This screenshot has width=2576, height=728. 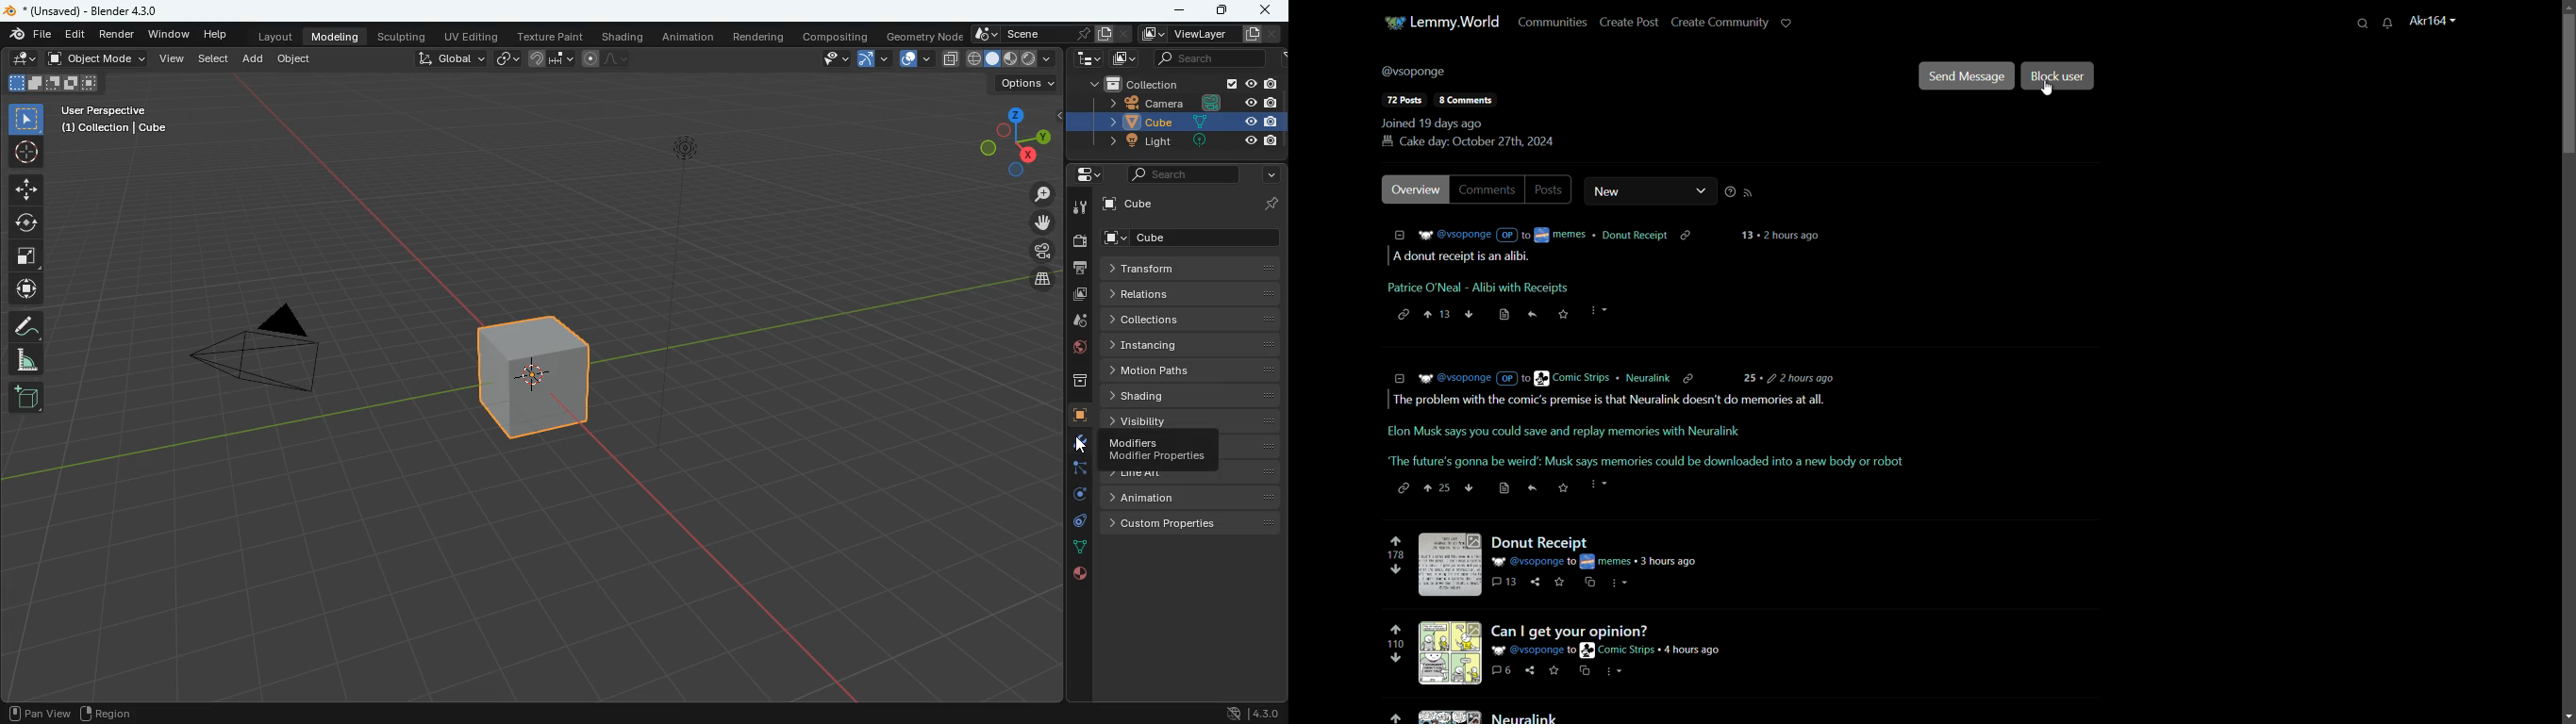 What do you see at coordinates (1392, 24) in the screenshot?
I see `server icon` at bounding box center [1392, 24].